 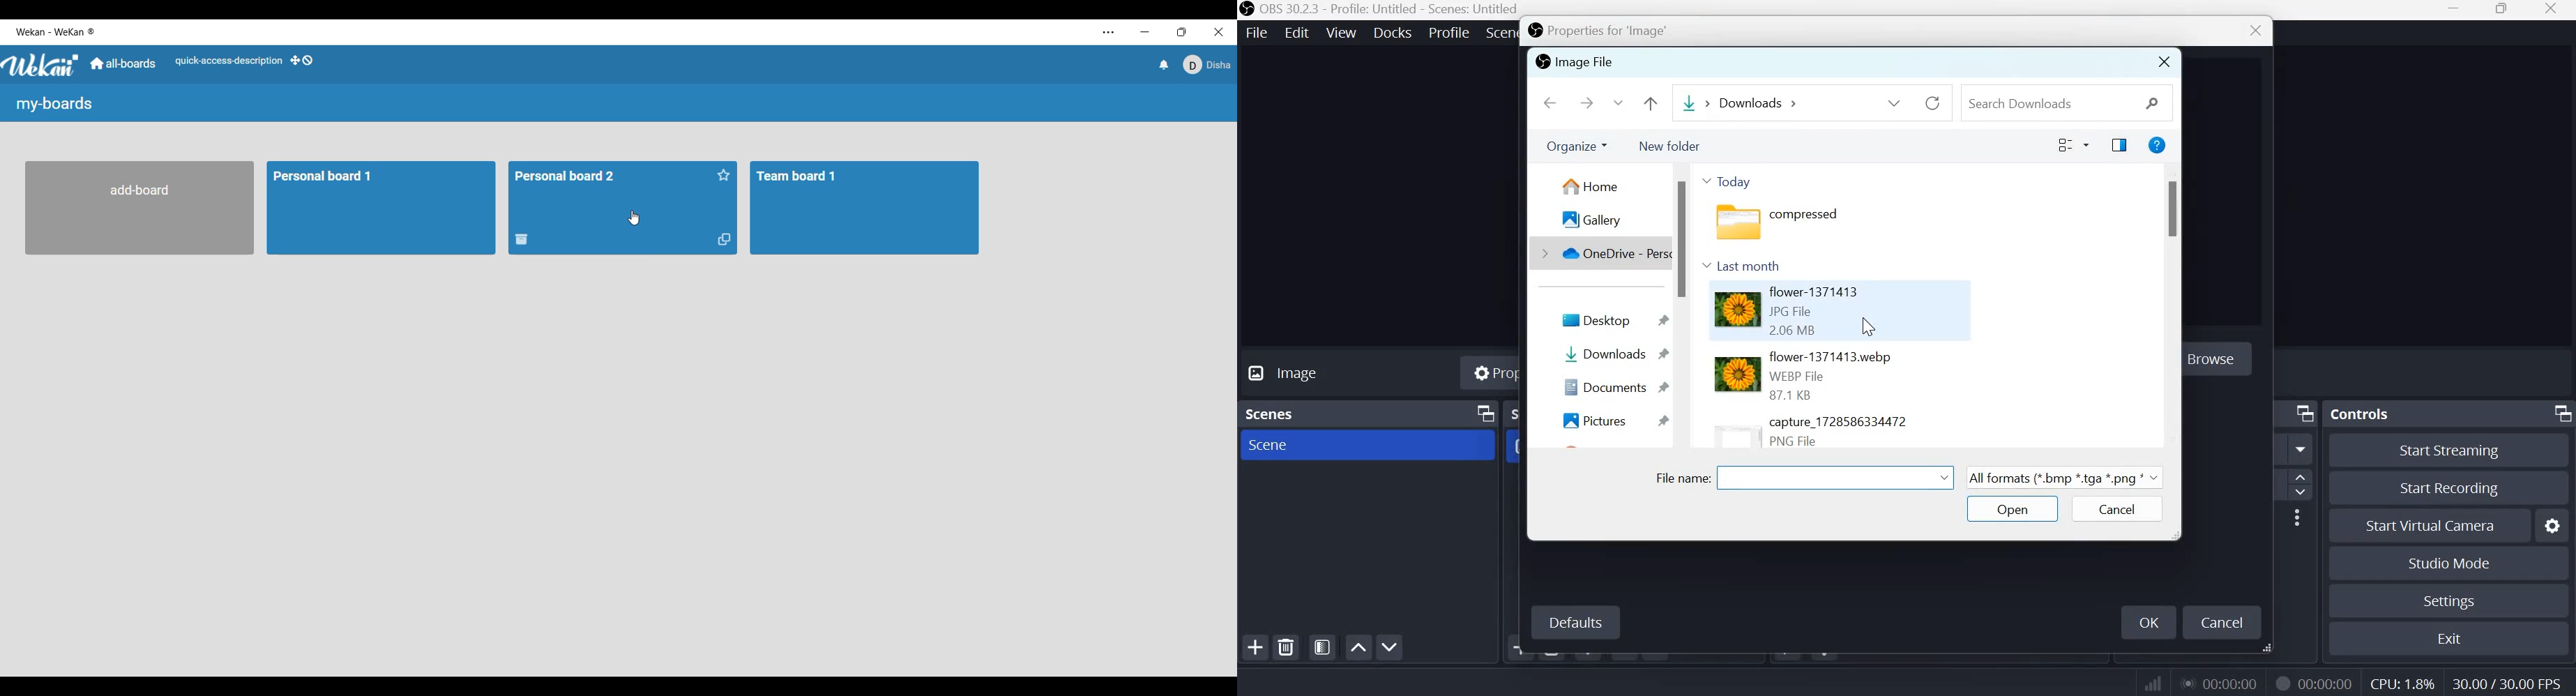 What do you see at coordinates (1278, 446) in the screenshot?
I see `Scene` at bounding box center [1278, 446].